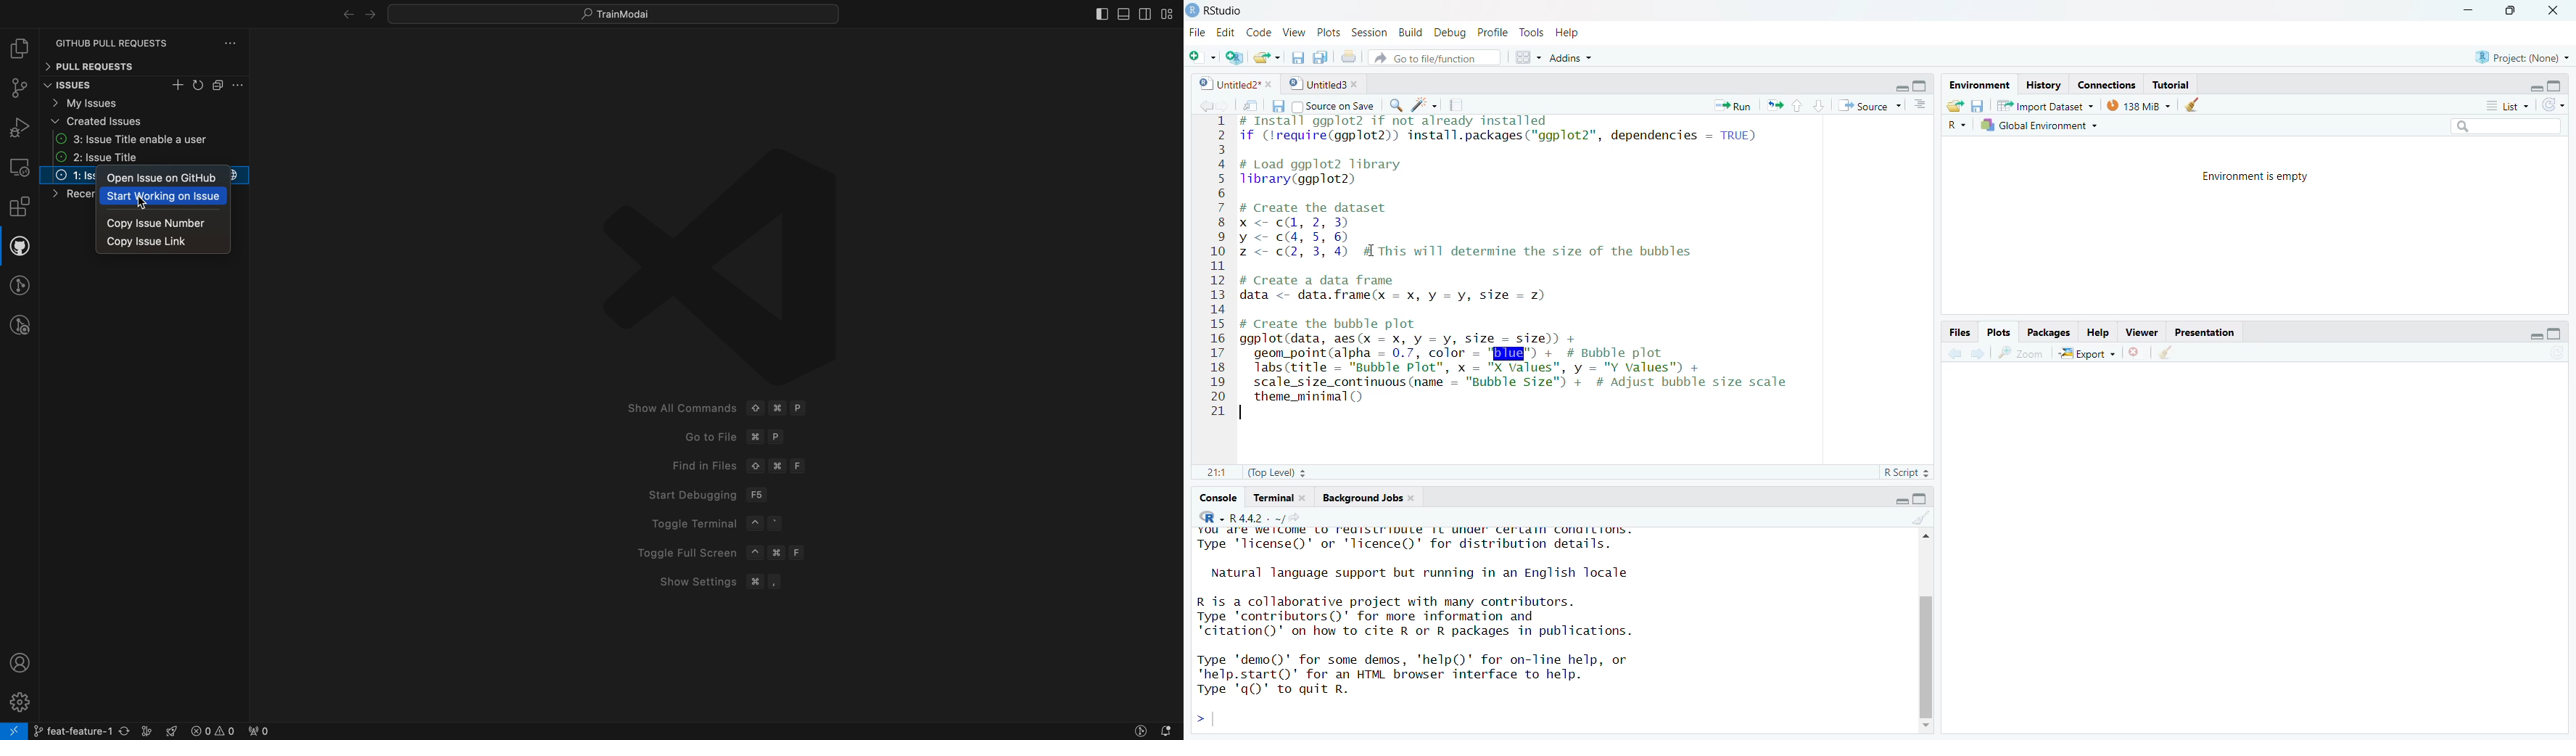 Image resolution: width=2576 pixels, height=756 pixels. Describe the element at coordinates (144, 139) in the screenshot. I see `recent issues` at that location.